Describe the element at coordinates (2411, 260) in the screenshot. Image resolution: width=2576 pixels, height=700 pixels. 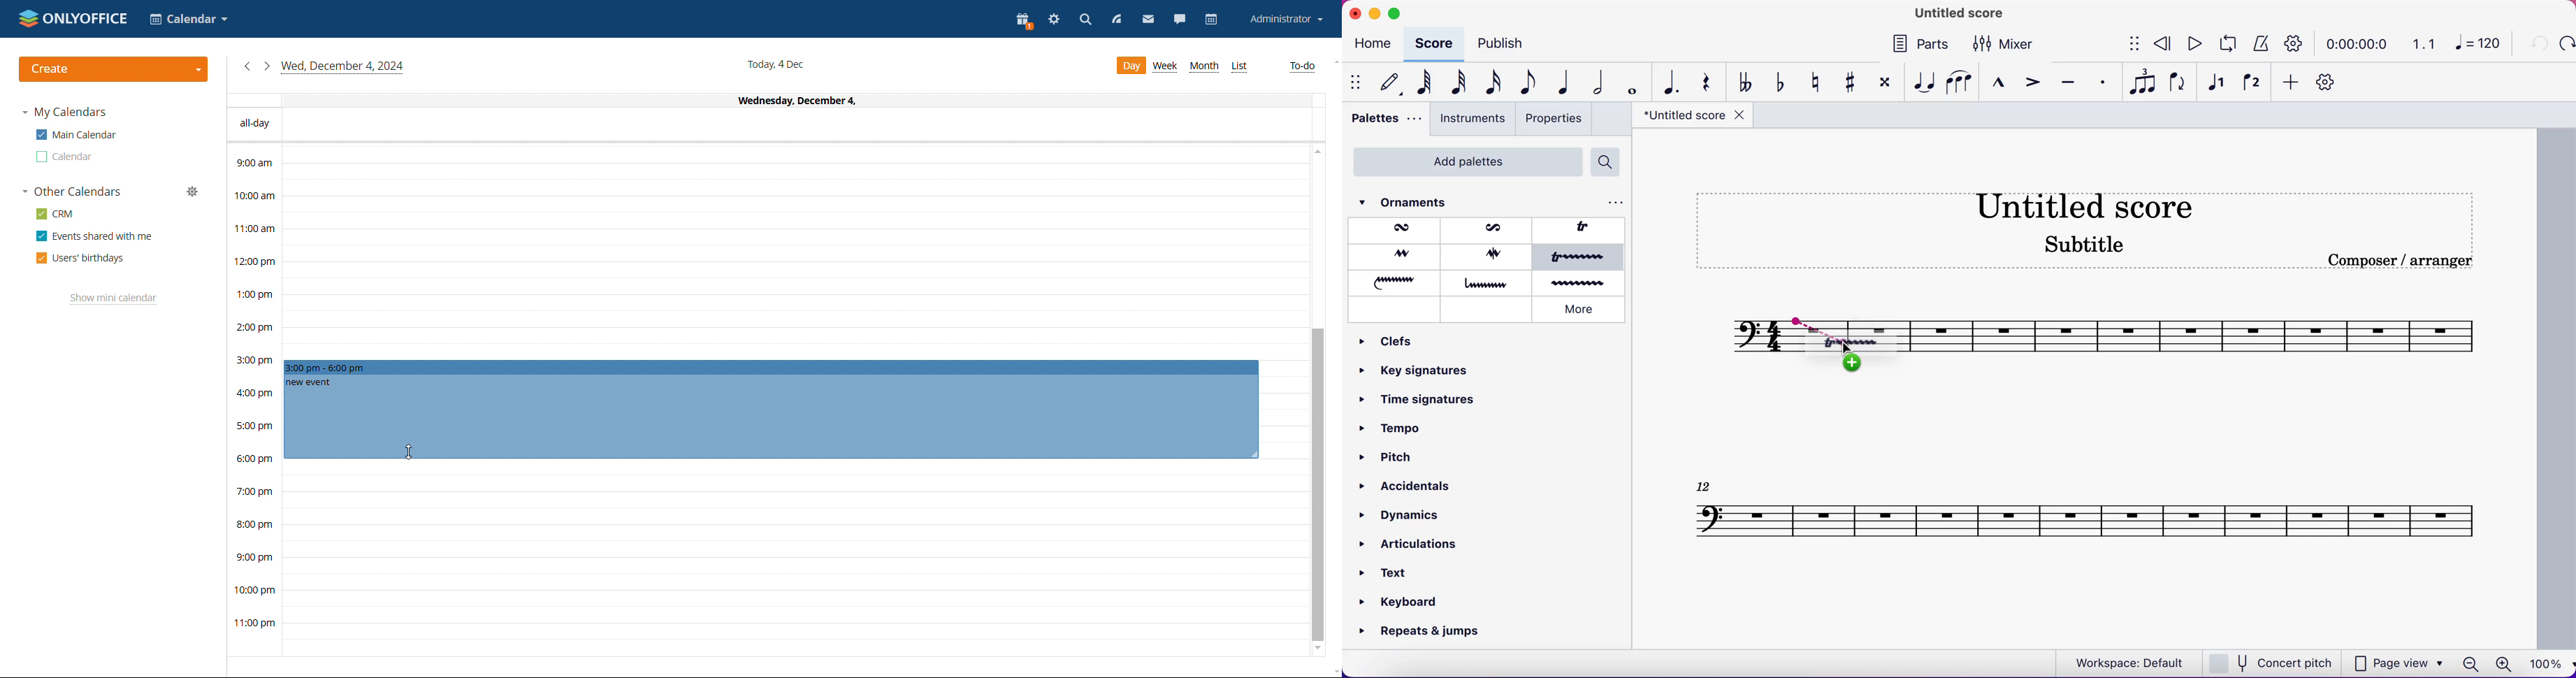
I see `Composer / arranger` at that location.